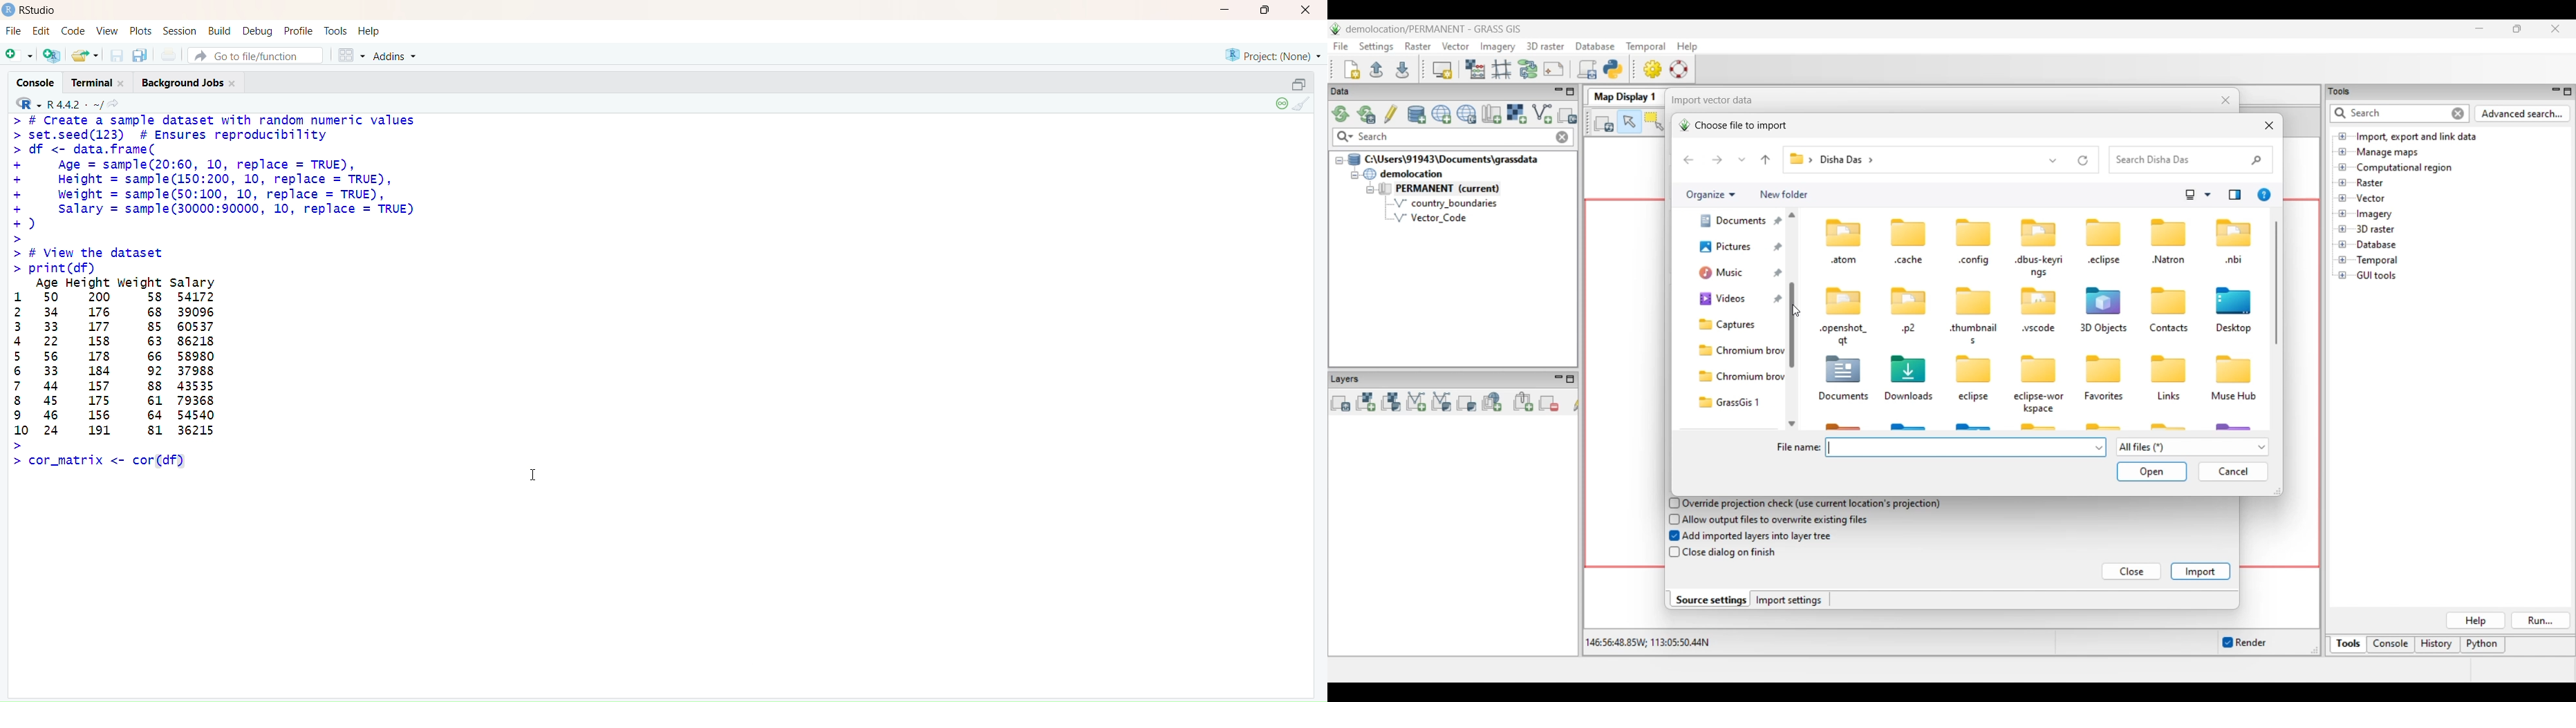  What do you see at coordinates (299, 30) in the screenshot?
I see `Profile` at bounding box center [299, 30].